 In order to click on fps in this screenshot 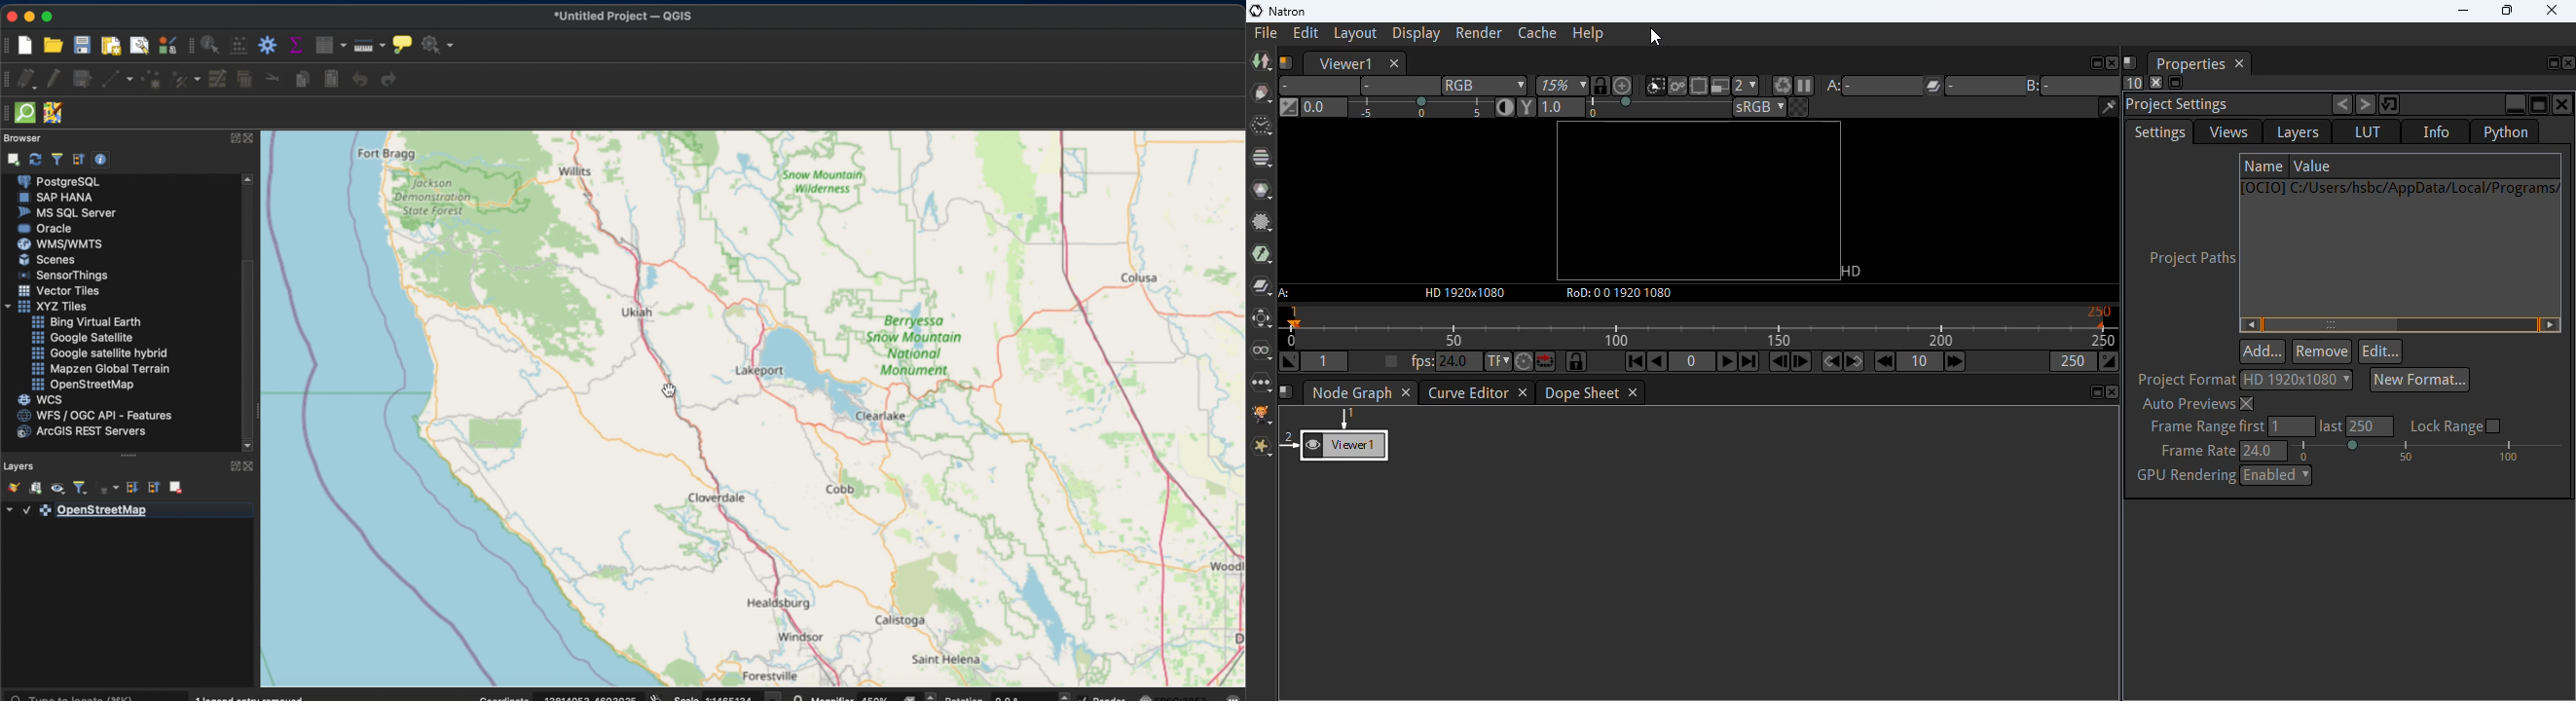, I will do `click(1698, 327)`.